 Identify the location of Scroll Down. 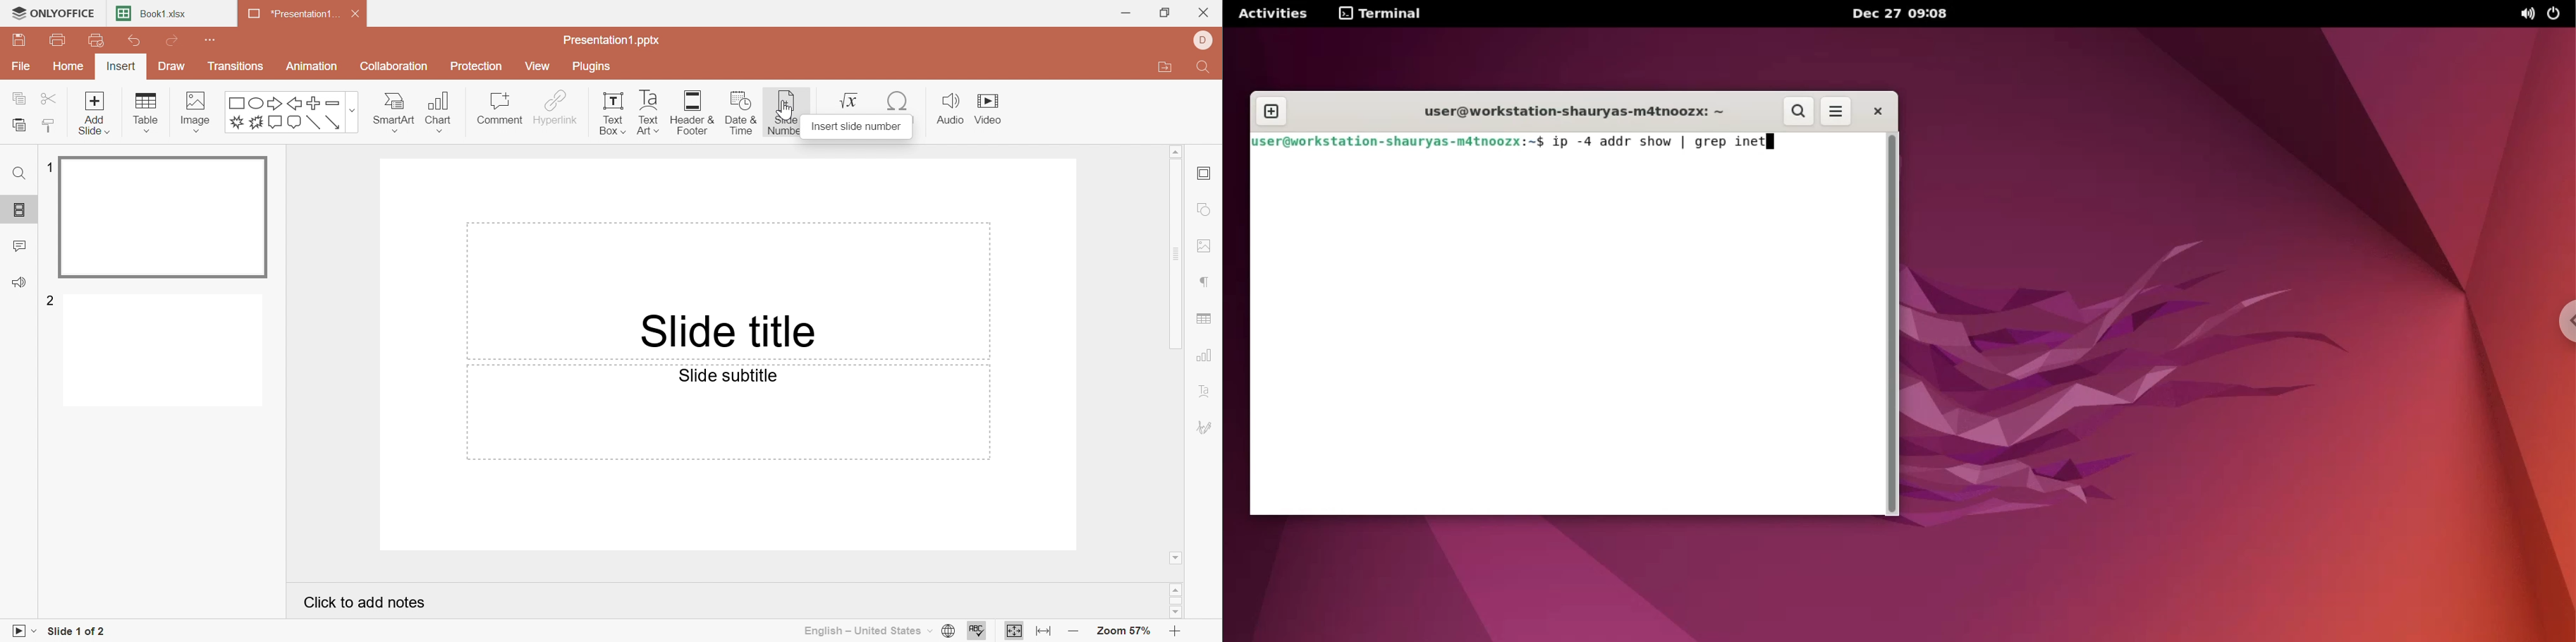
(1177, 556).